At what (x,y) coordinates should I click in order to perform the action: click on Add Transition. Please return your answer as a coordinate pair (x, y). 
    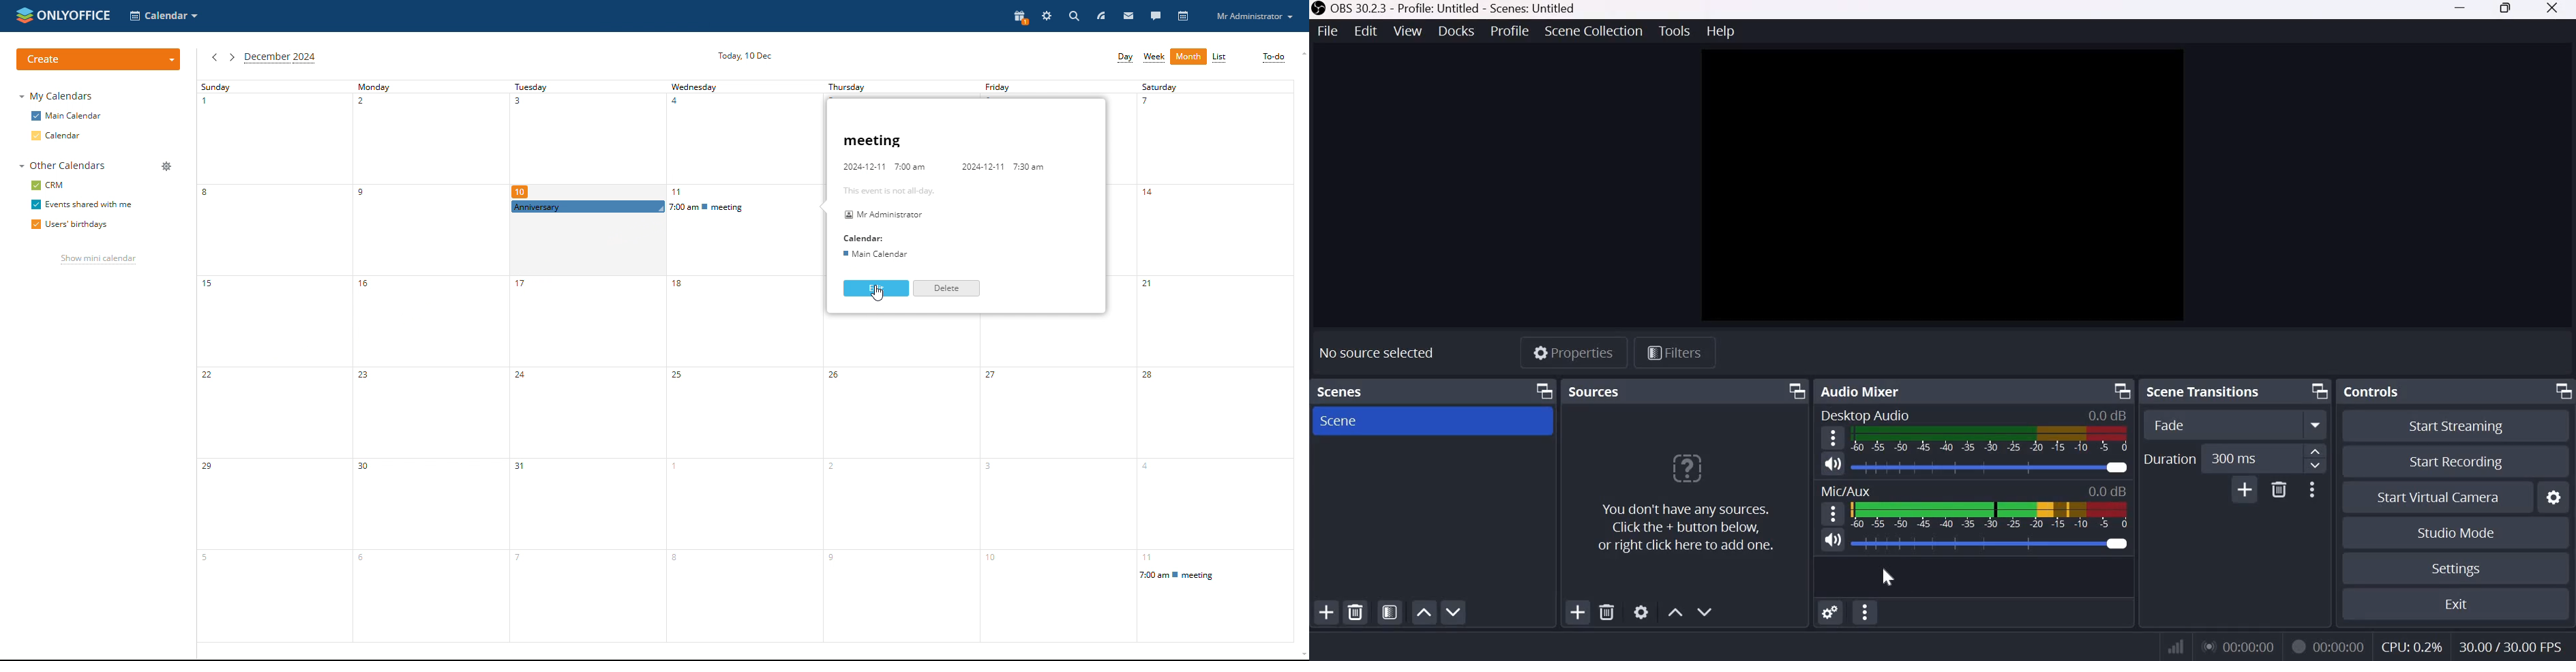
    Looking at the image, I should click on (2246, 489).